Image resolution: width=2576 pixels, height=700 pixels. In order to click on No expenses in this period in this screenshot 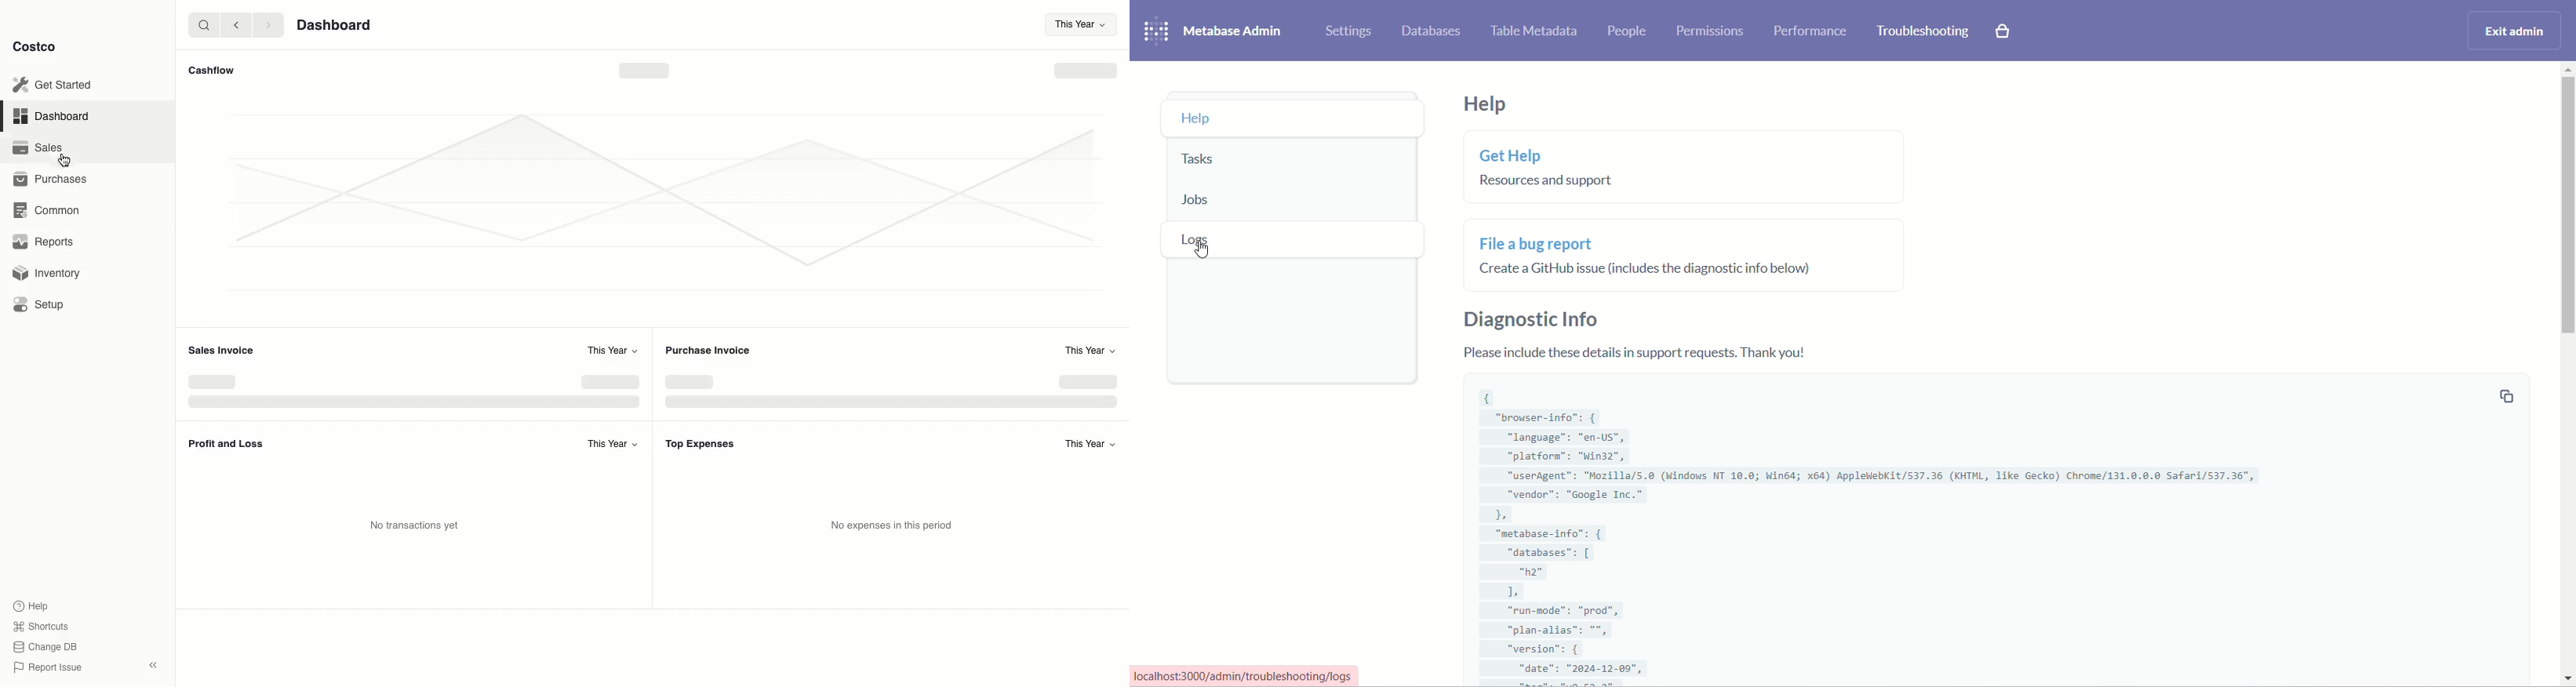, I will do `click(889, 525)`.